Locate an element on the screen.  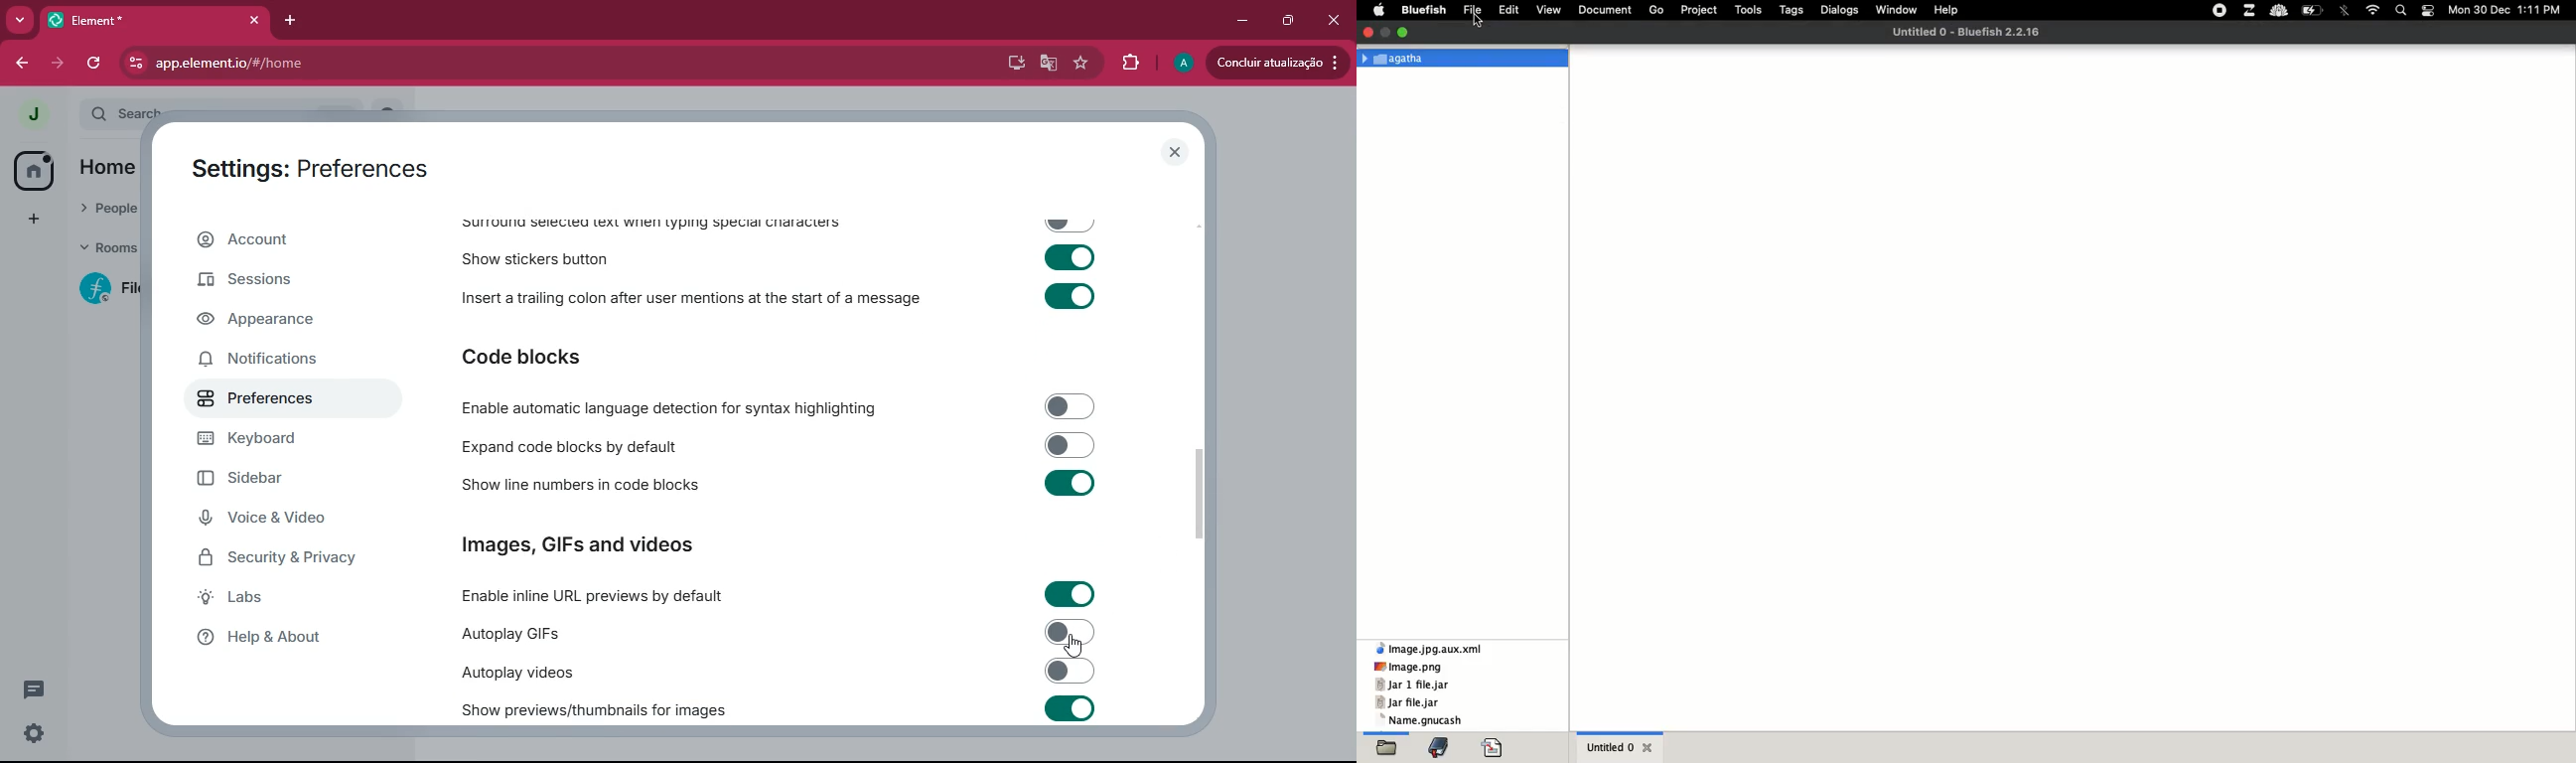
favourite  is located at coordinates (1079, 65).